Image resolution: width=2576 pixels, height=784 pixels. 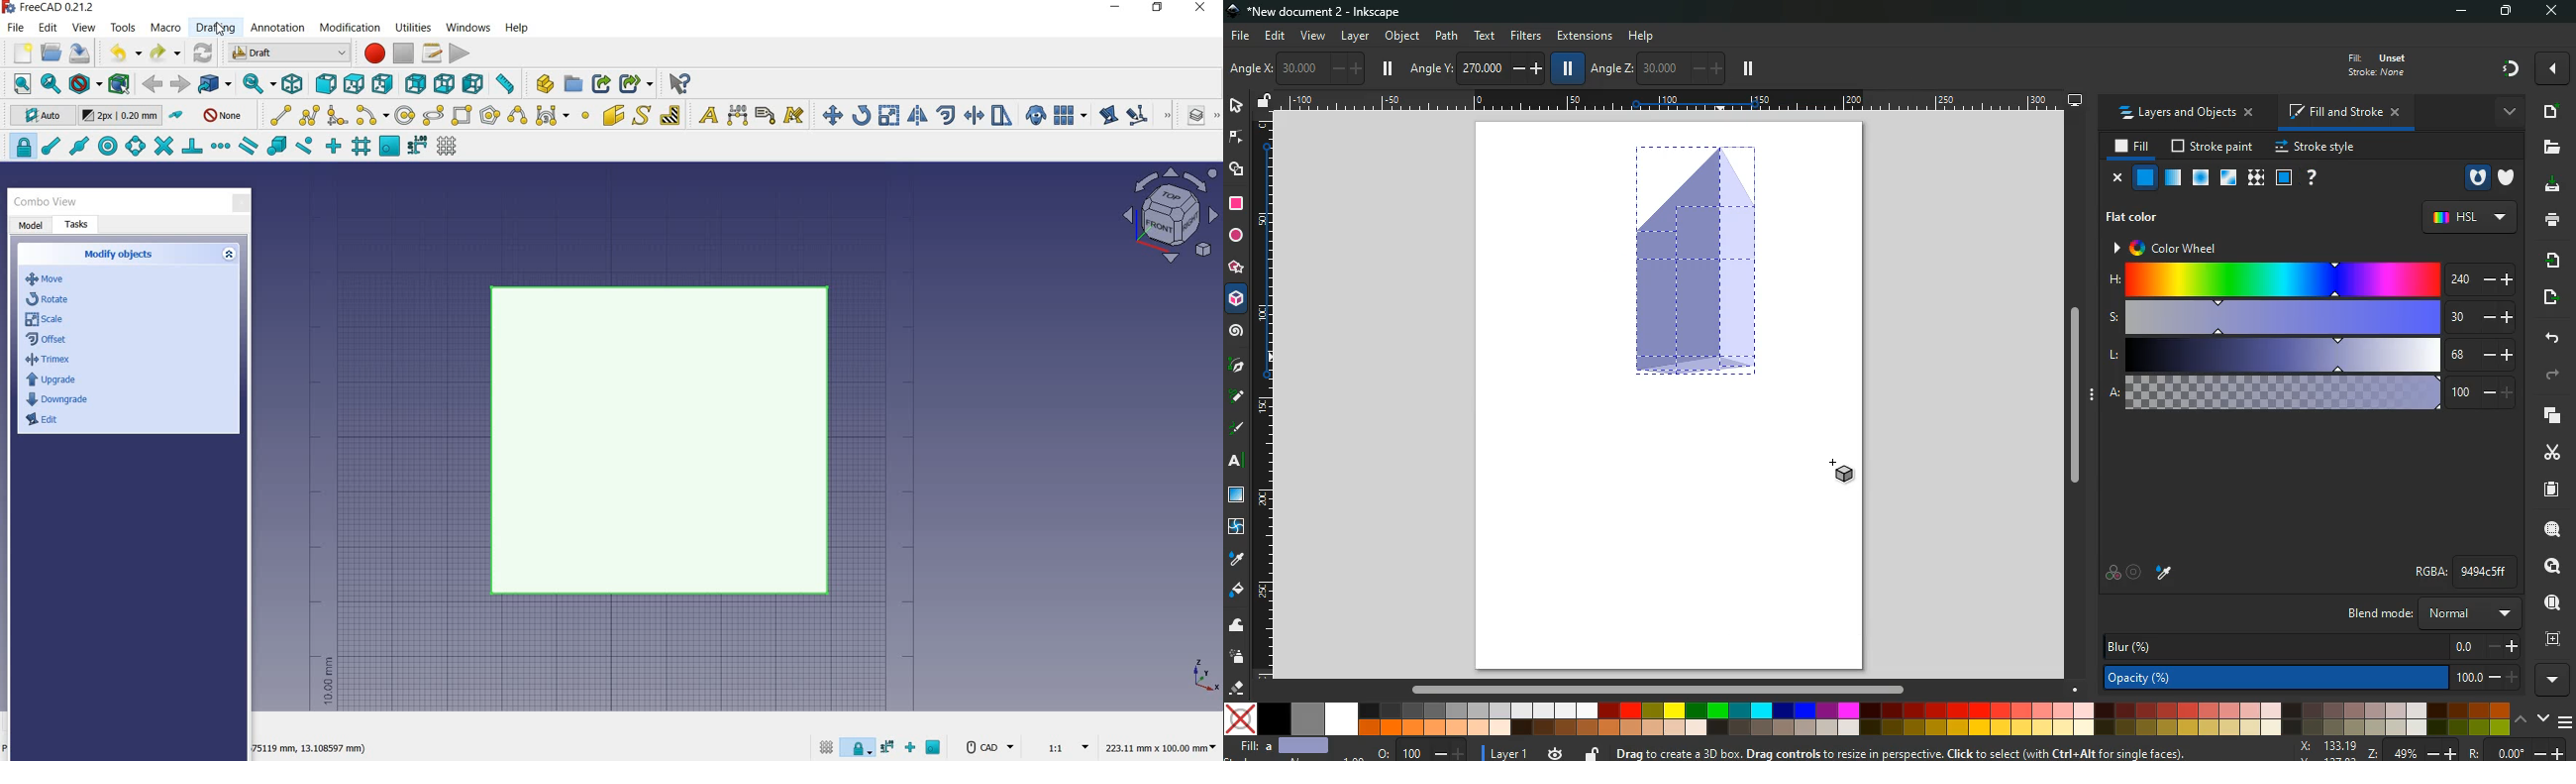 What do you see at coordinates (2550, 12) in the screenshot?
I see `close` at bounding box center [2550, 12].